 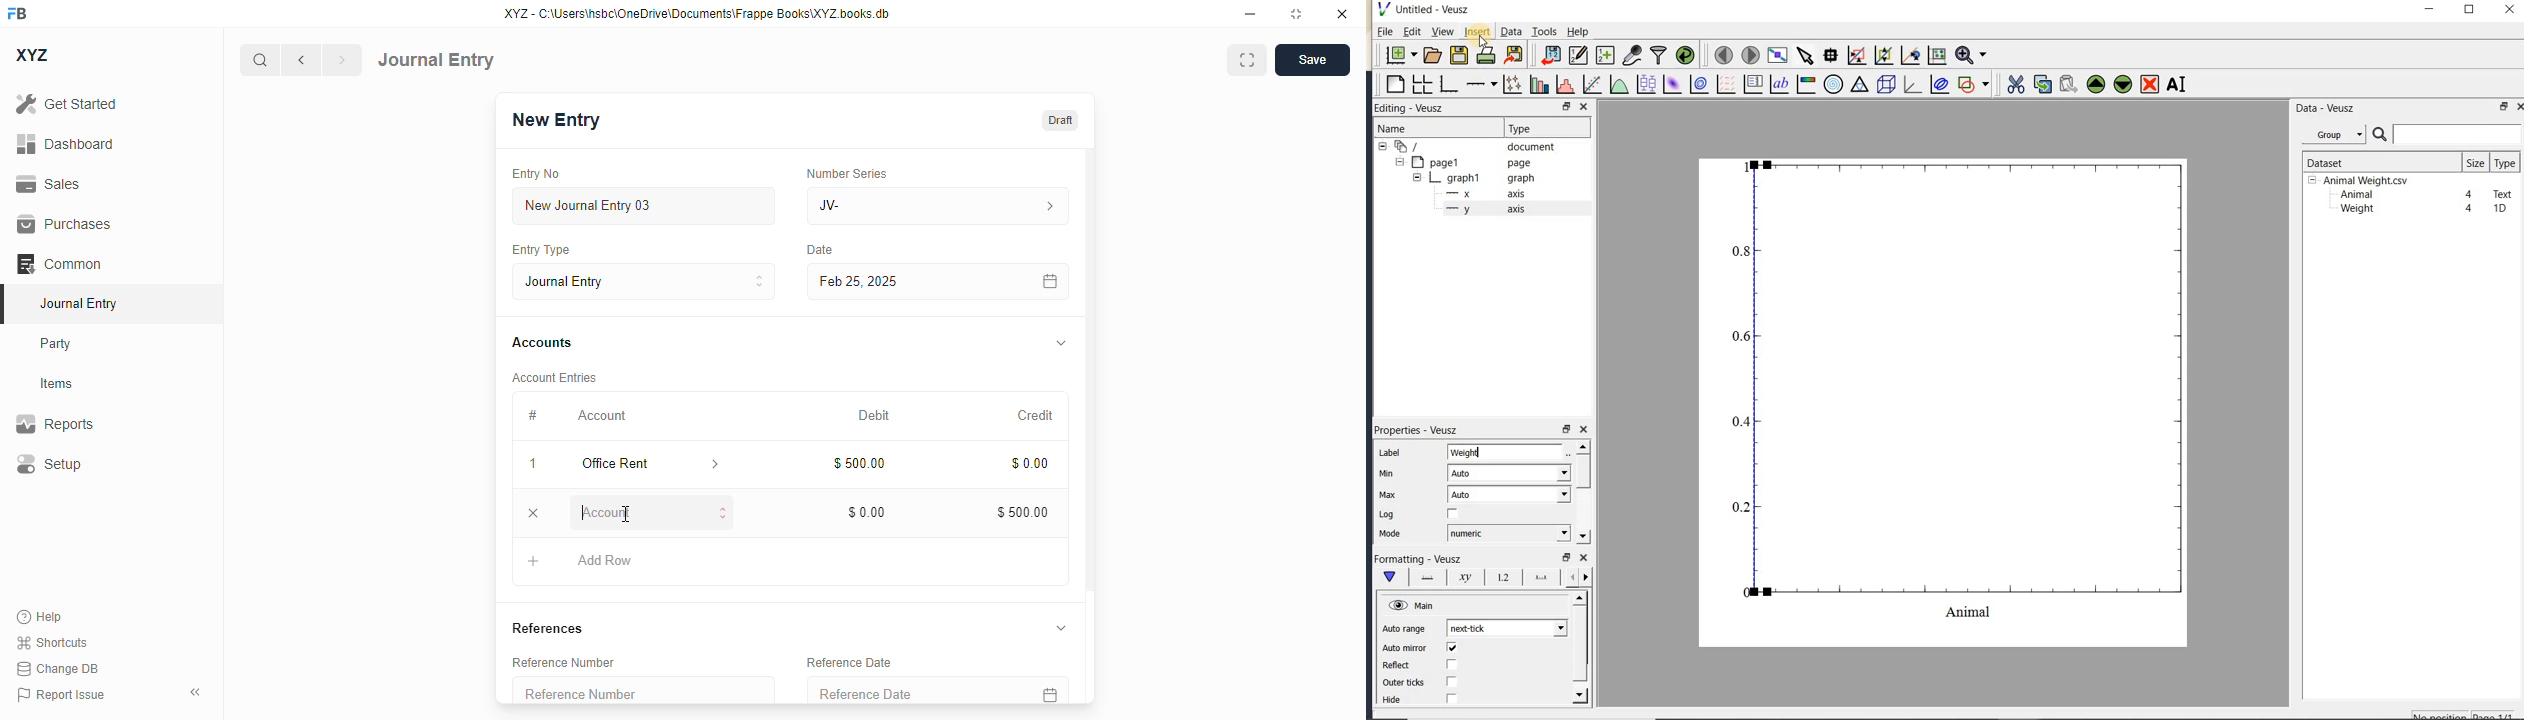 I want to click on date, so click(x=821, y=250).